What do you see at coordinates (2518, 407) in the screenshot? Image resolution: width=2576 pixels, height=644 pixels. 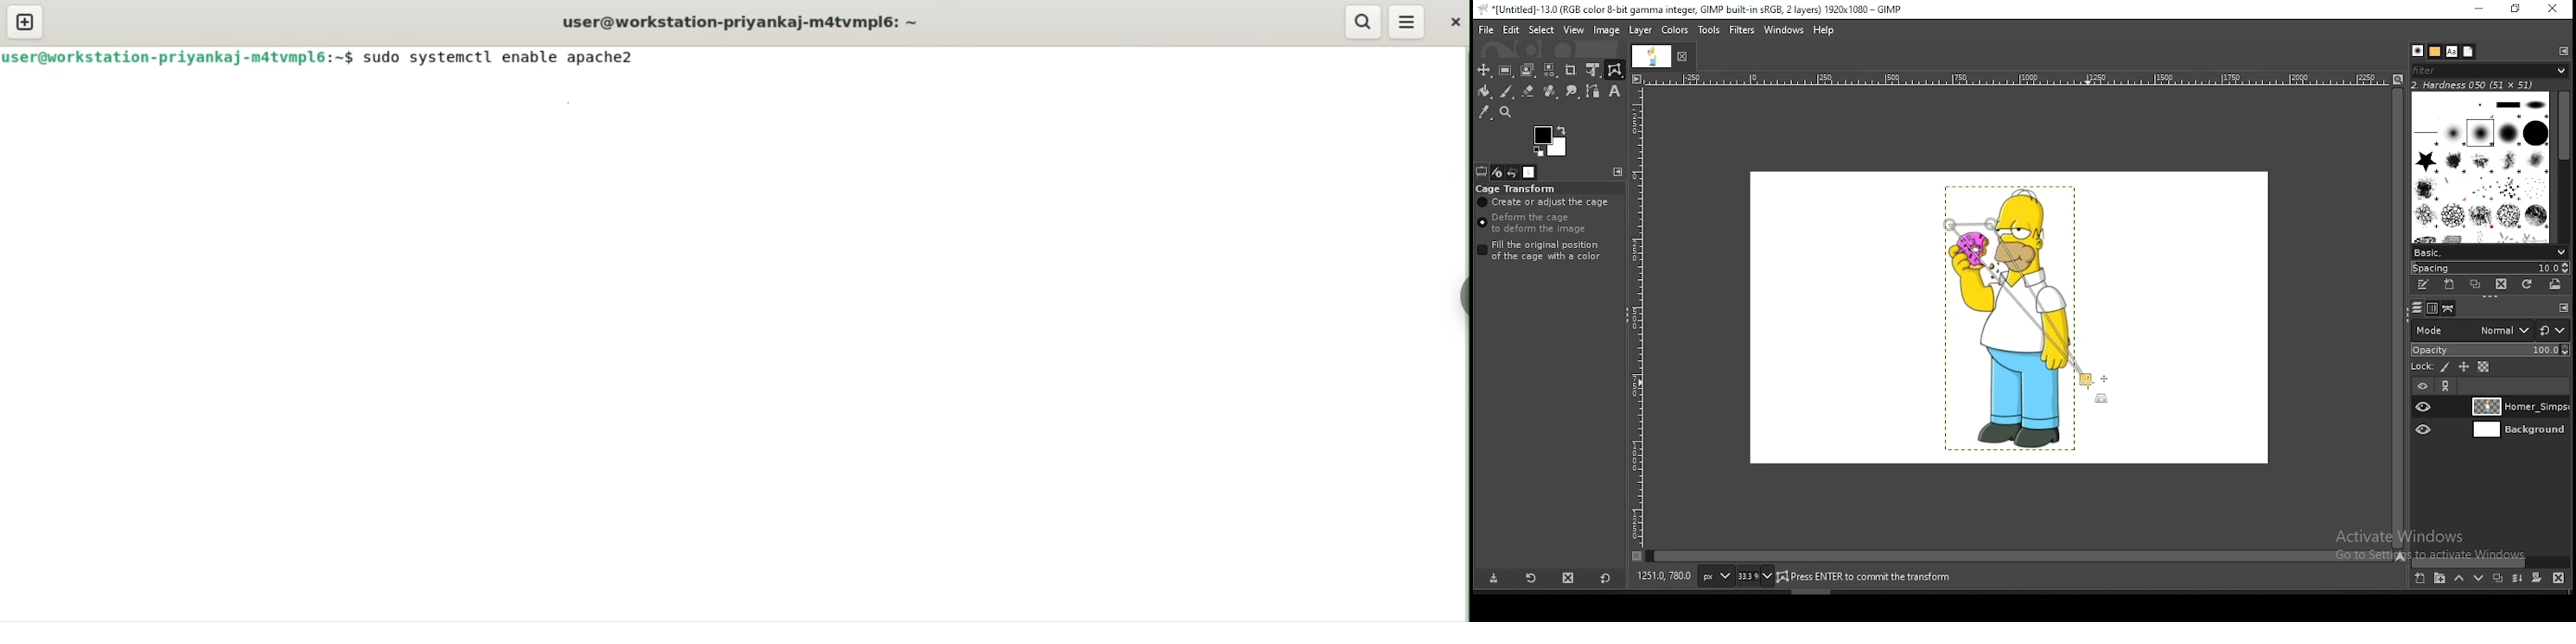 I see `layer` at bounding box center [2518, 407].